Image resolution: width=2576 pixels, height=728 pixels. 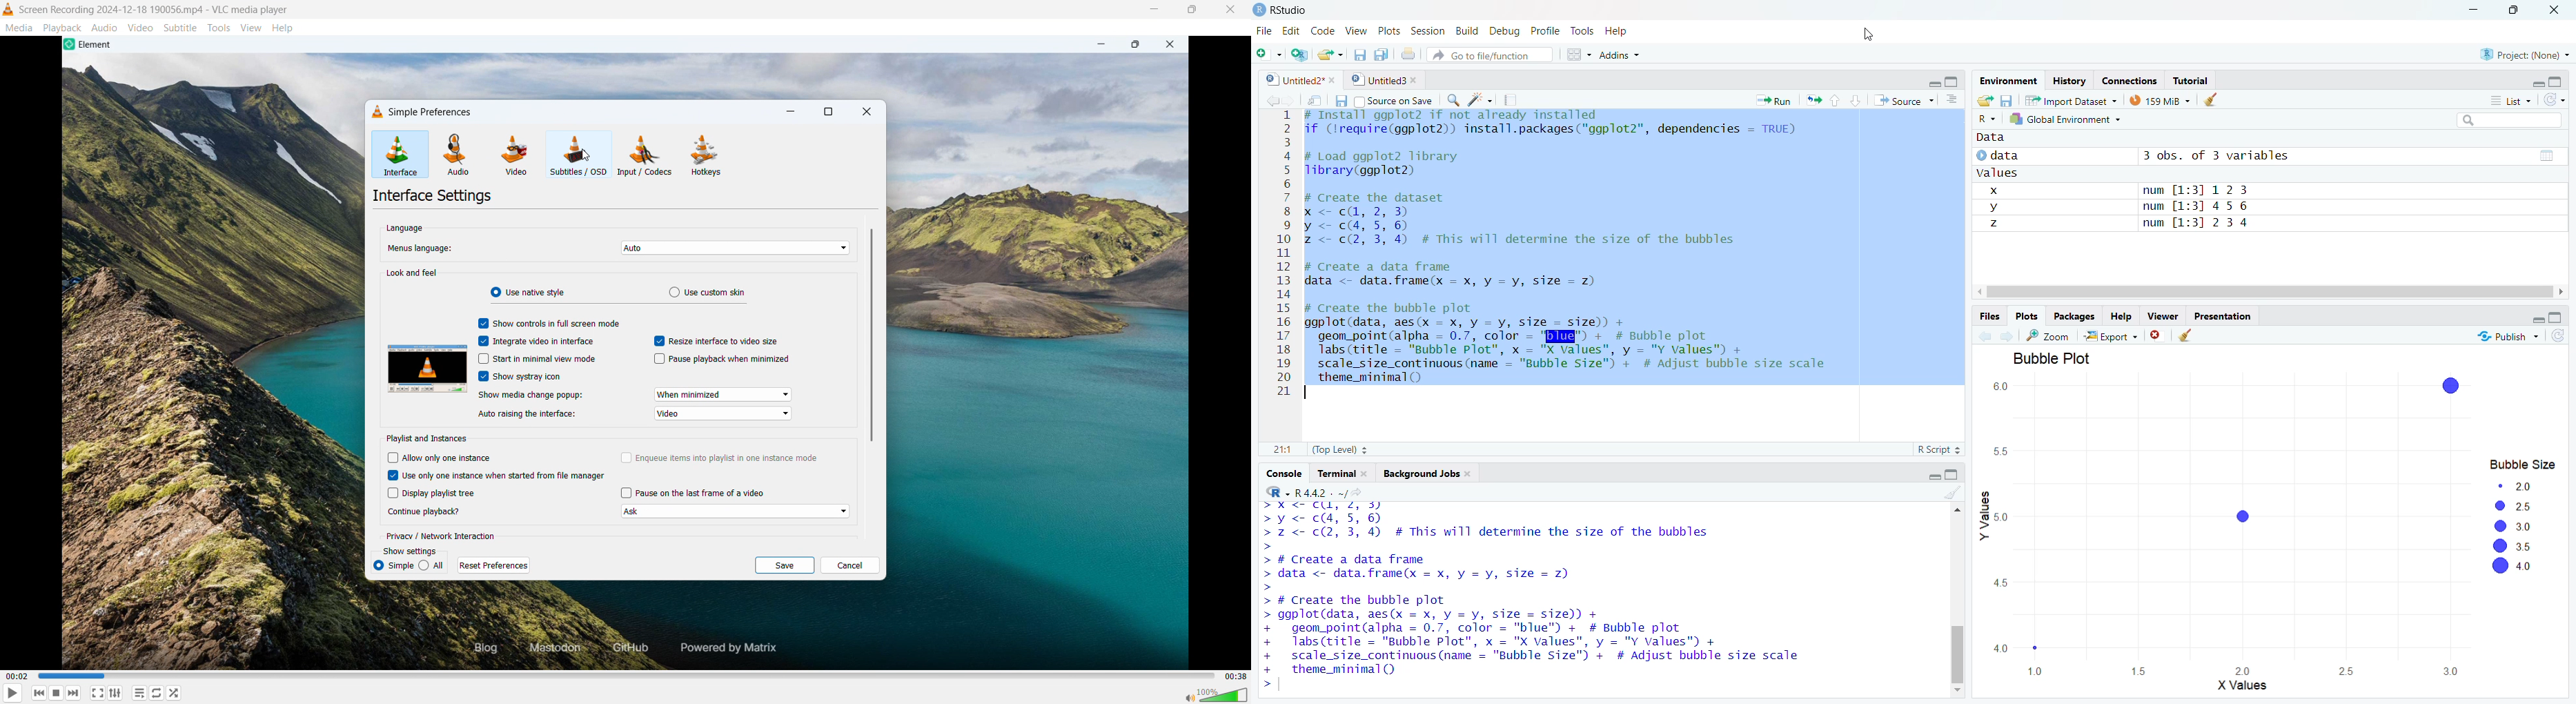 I want to click on save all documents, so click(x=1359, y=52).